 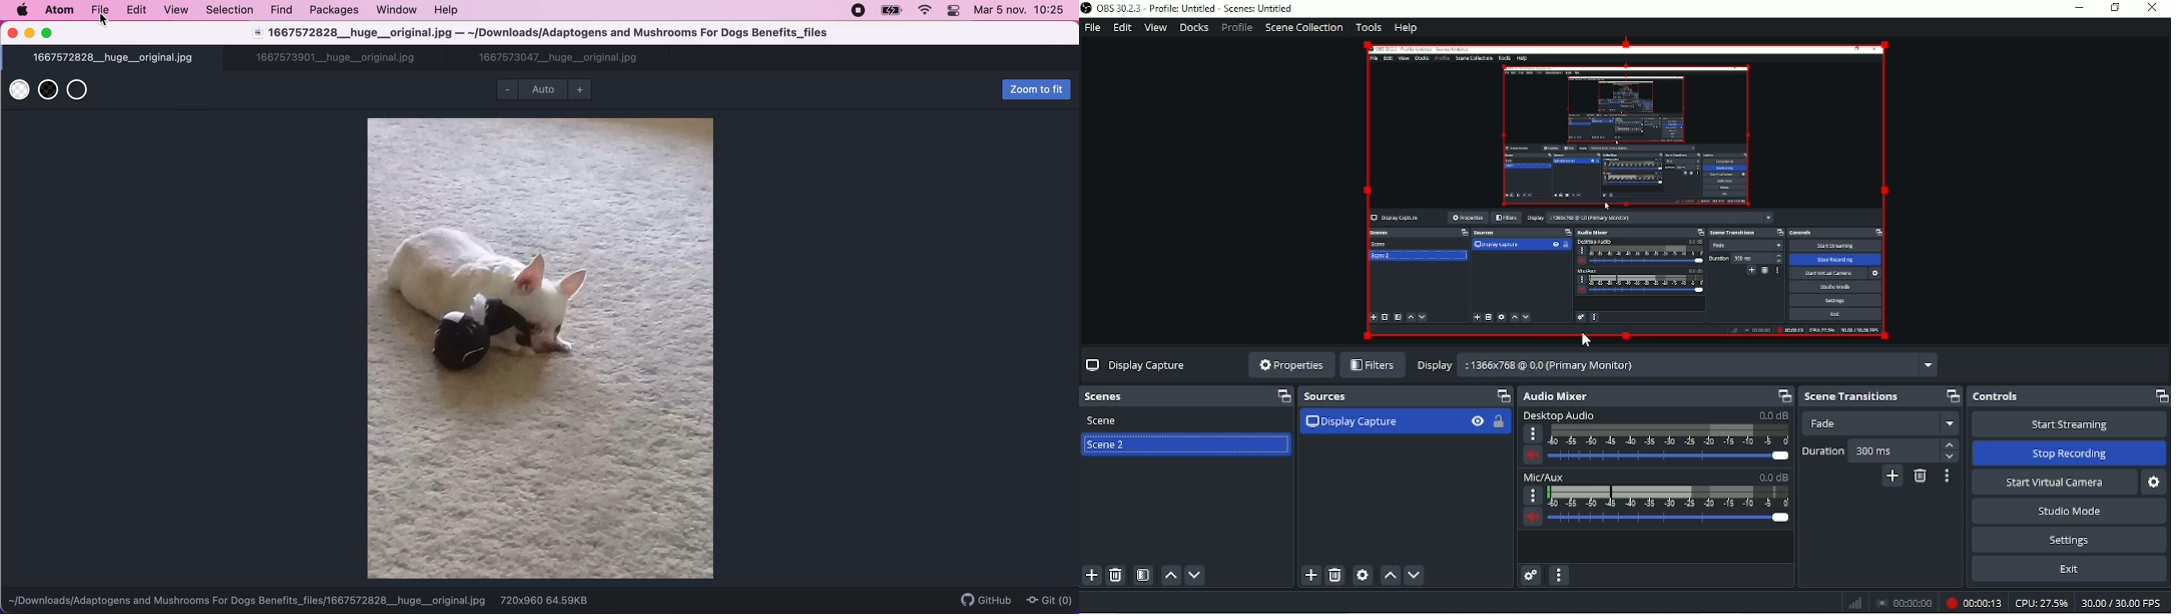 What do you see at coordinates (581, 90) in the screenshot?
I see `zoom in` at bounding box center [581, 90].